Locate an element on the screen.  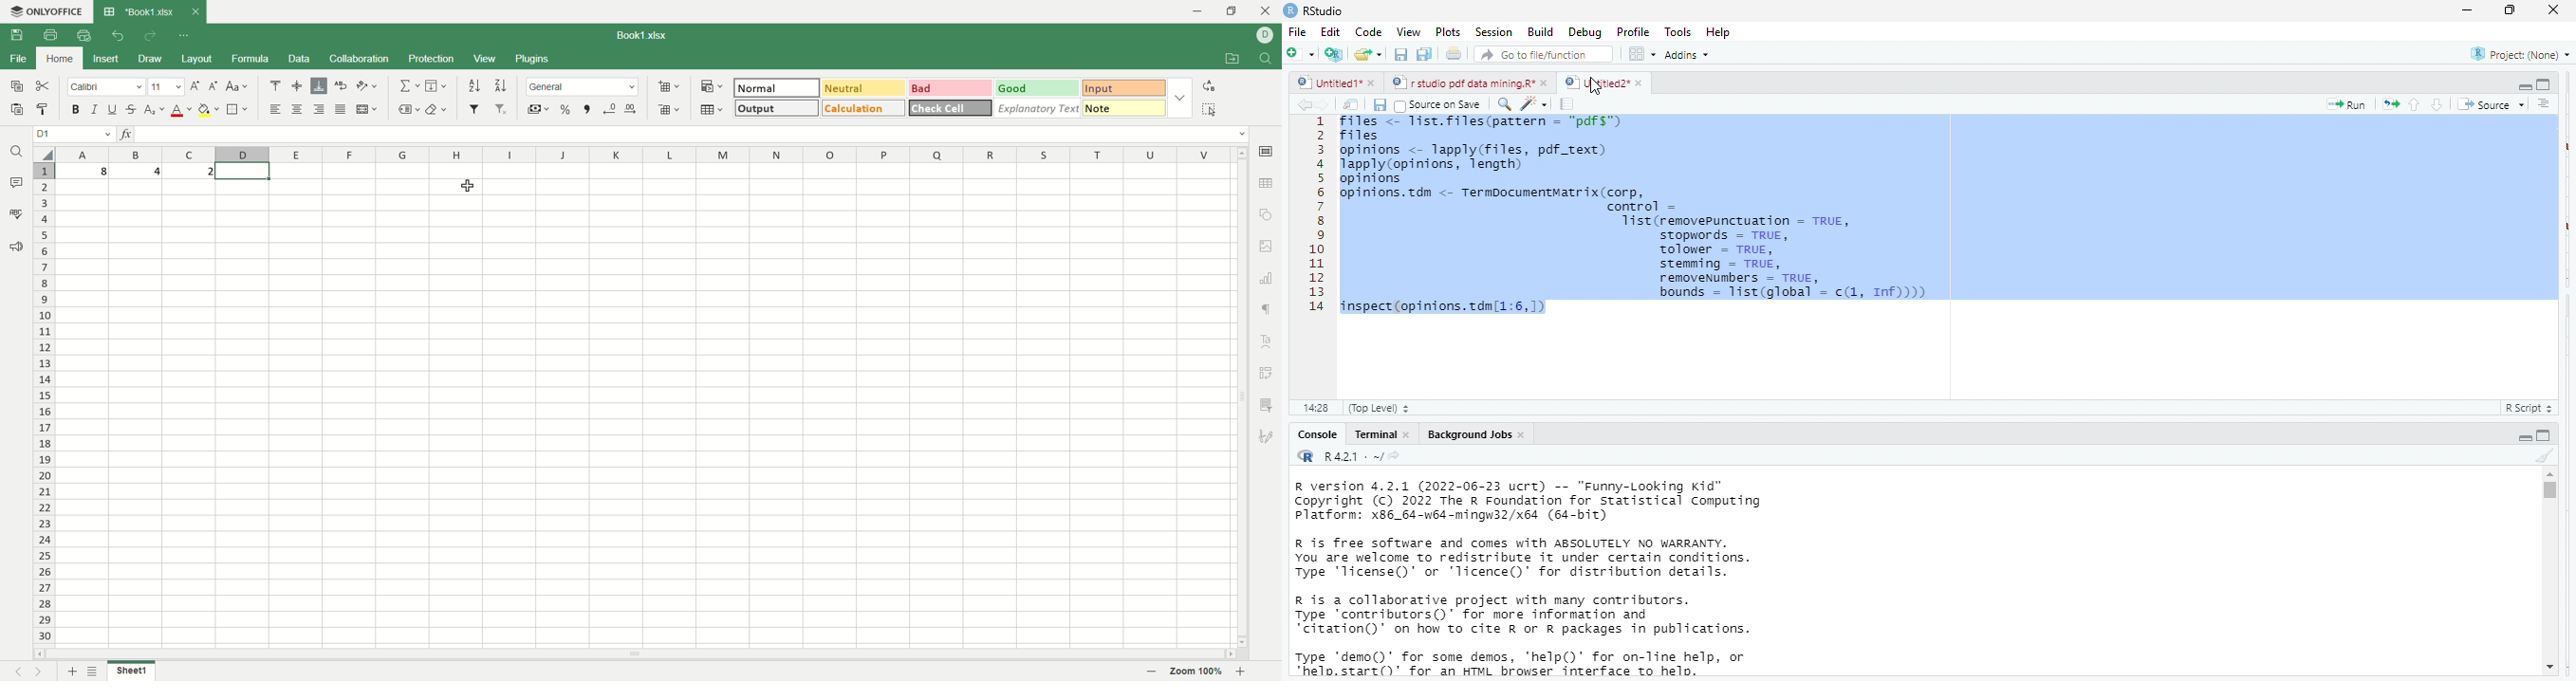
maximize is located at coordinates (2512, 11).